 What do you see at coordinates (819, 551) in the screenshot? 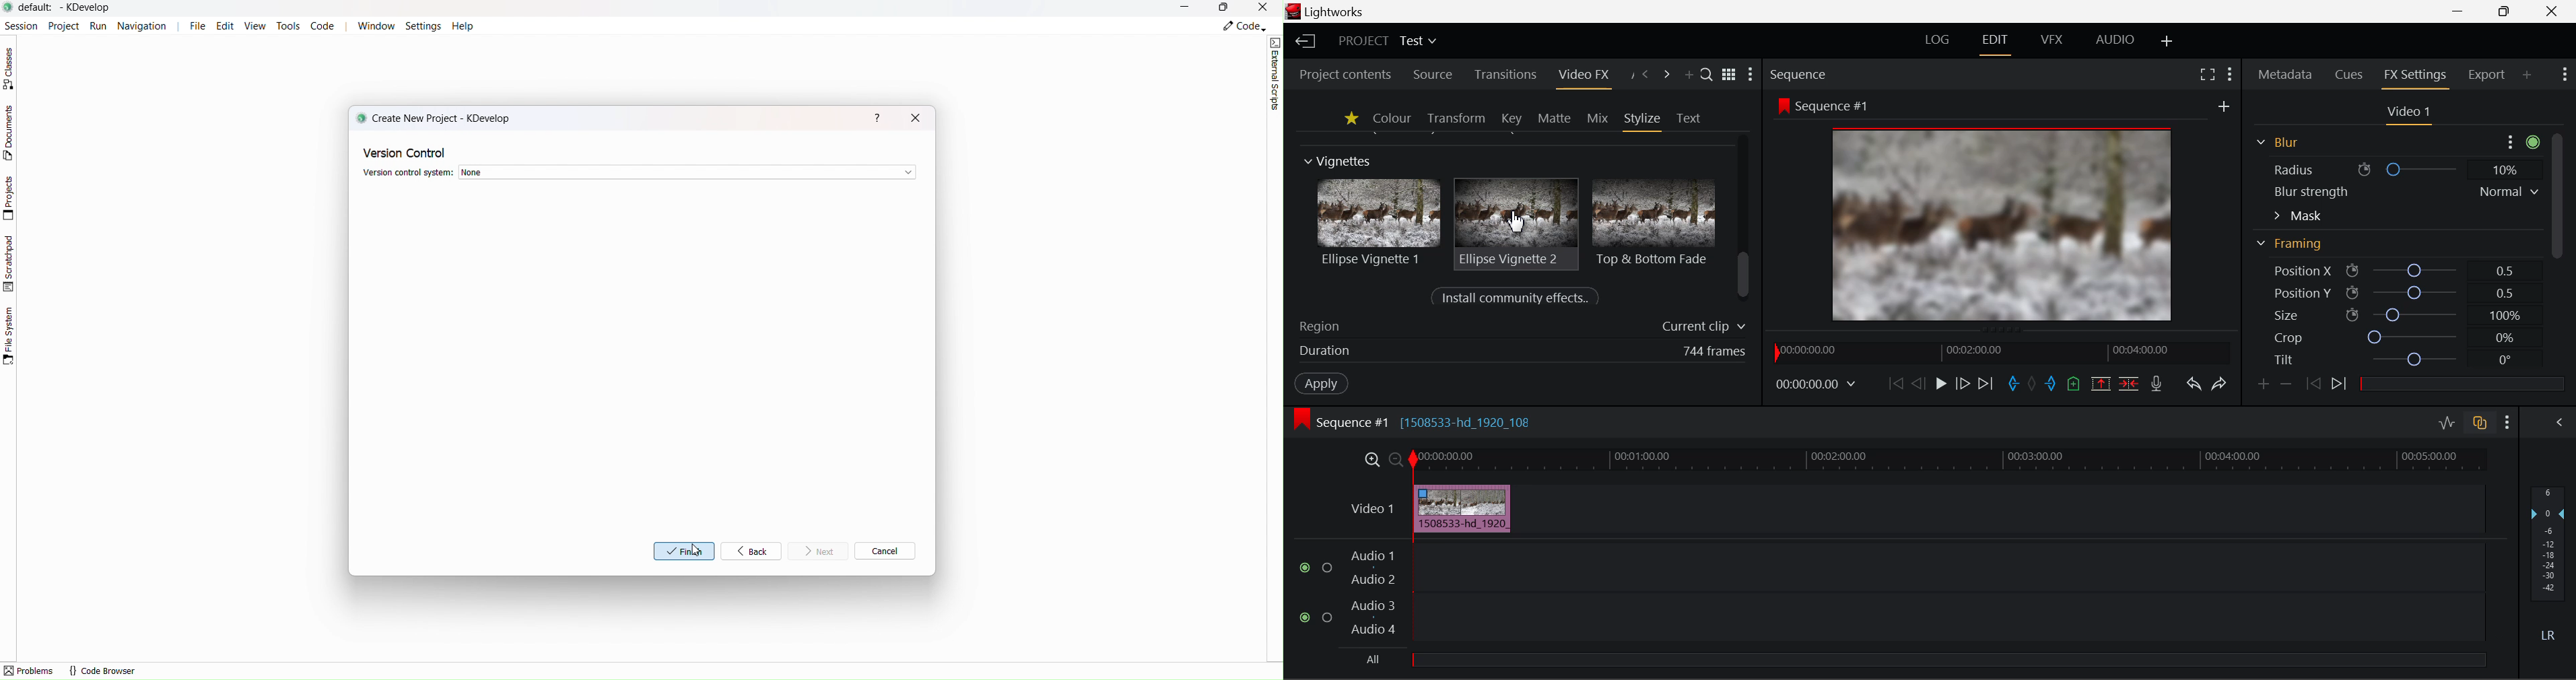
I see `Next` at bounding box center [819, 551].